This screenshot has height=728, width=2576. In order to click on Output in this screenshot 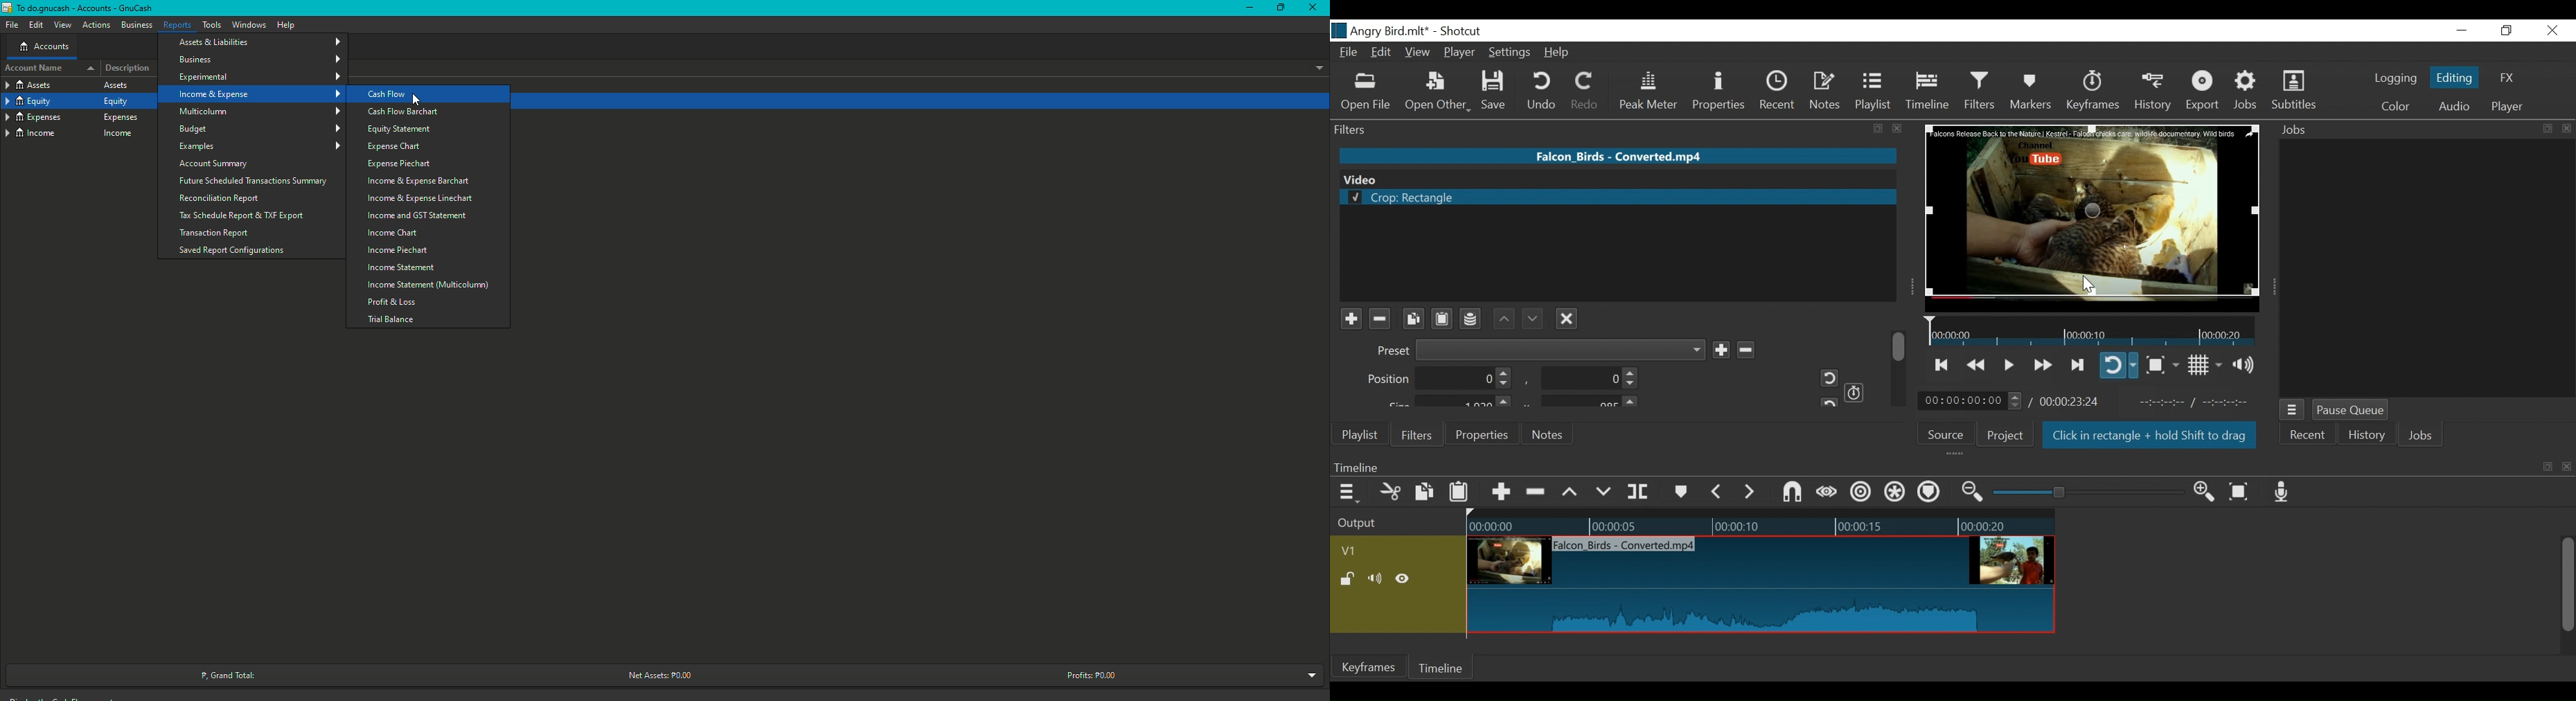, I will do `click(1395, 524)`.